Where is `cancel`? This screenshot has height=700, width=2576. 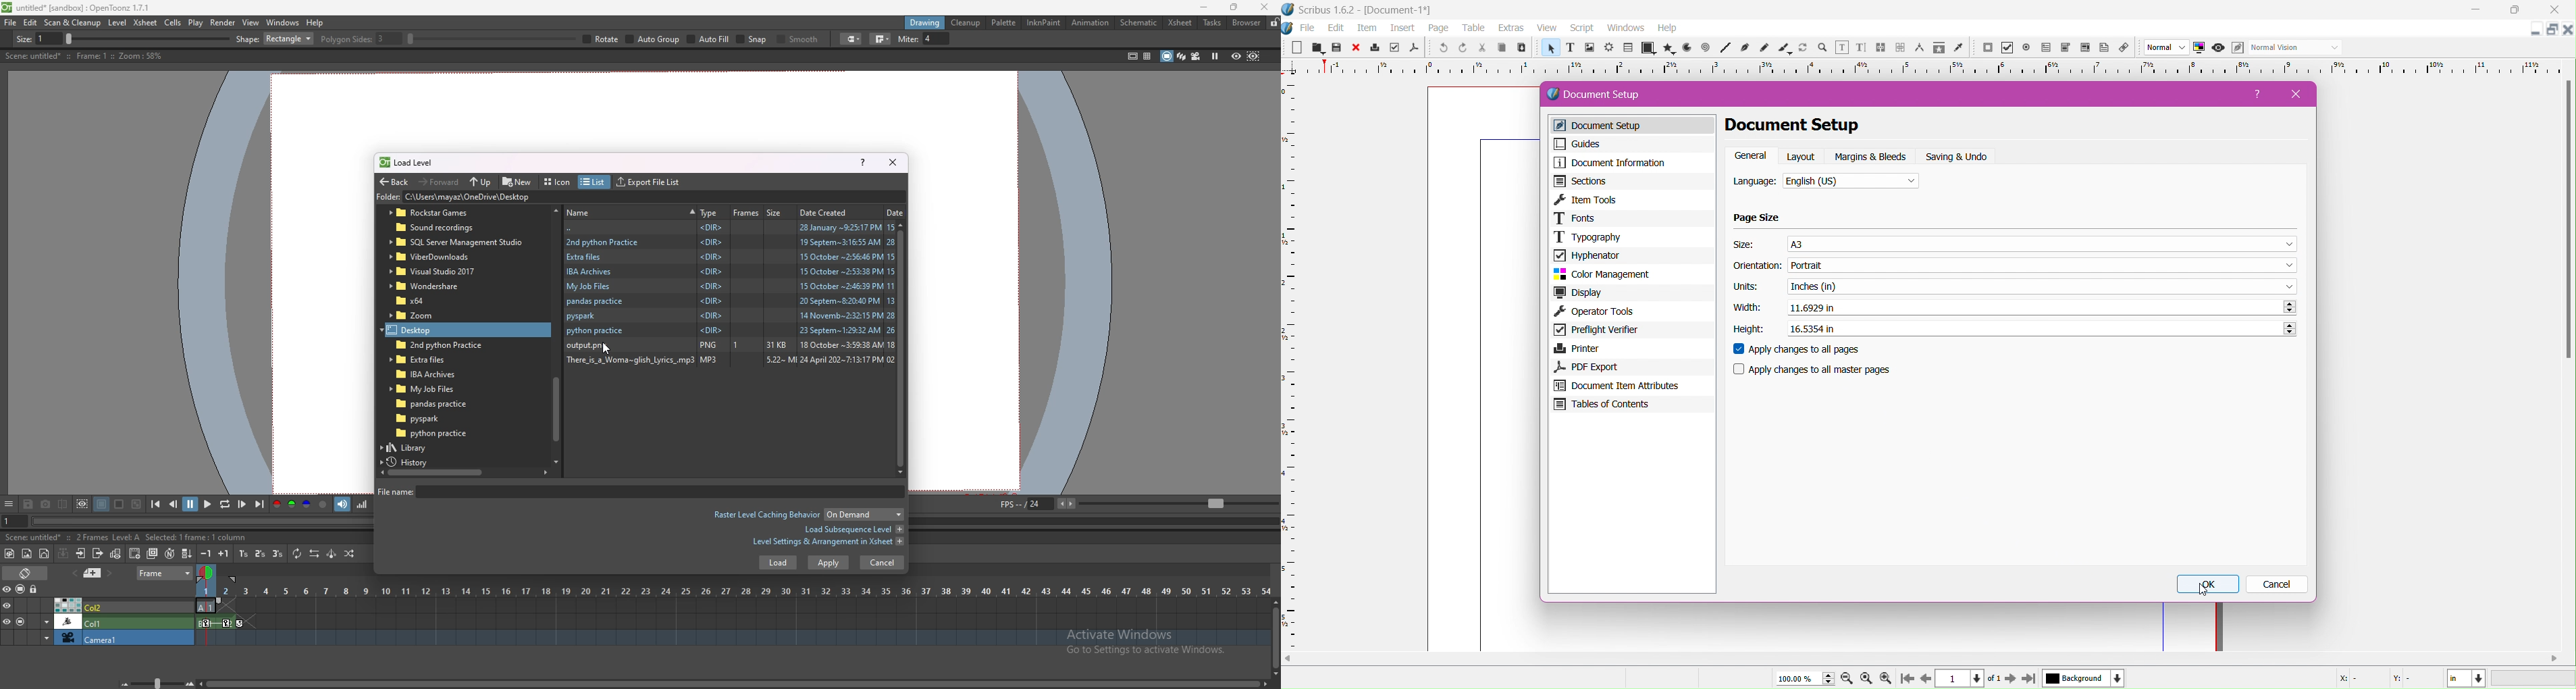
cancel is located at coordinates (882, 562).